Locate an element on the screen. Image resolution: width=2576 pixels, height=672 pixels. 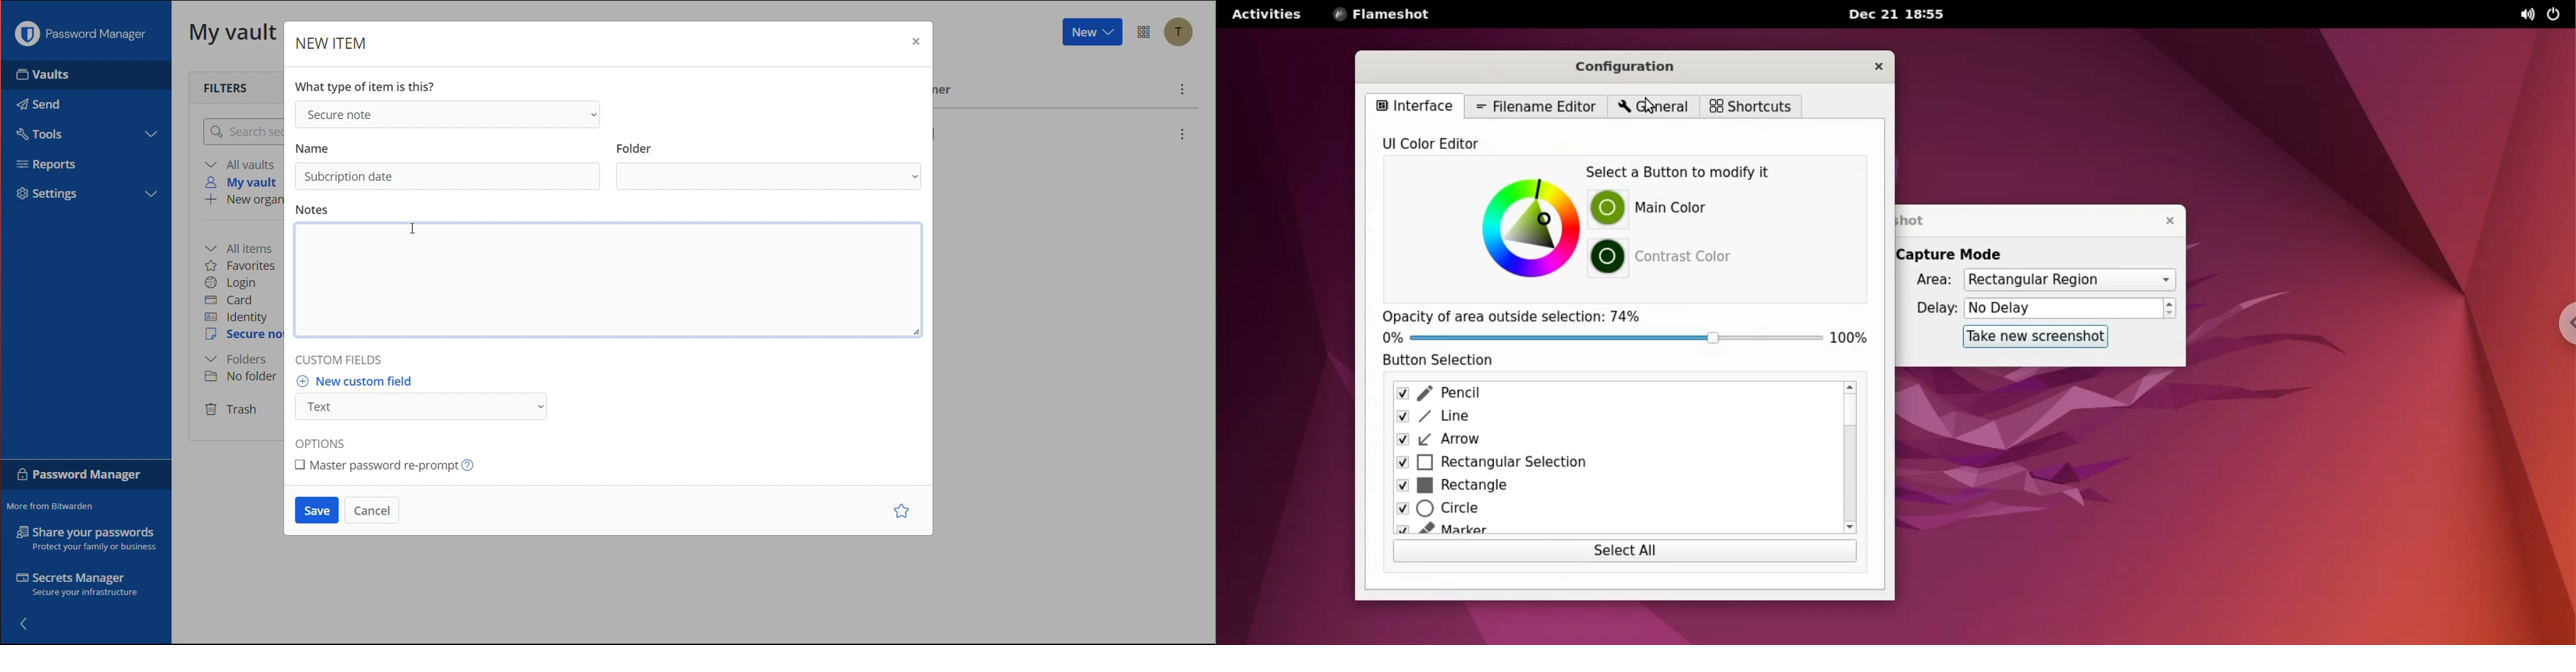
Settings is located at coordinates (53, 194).